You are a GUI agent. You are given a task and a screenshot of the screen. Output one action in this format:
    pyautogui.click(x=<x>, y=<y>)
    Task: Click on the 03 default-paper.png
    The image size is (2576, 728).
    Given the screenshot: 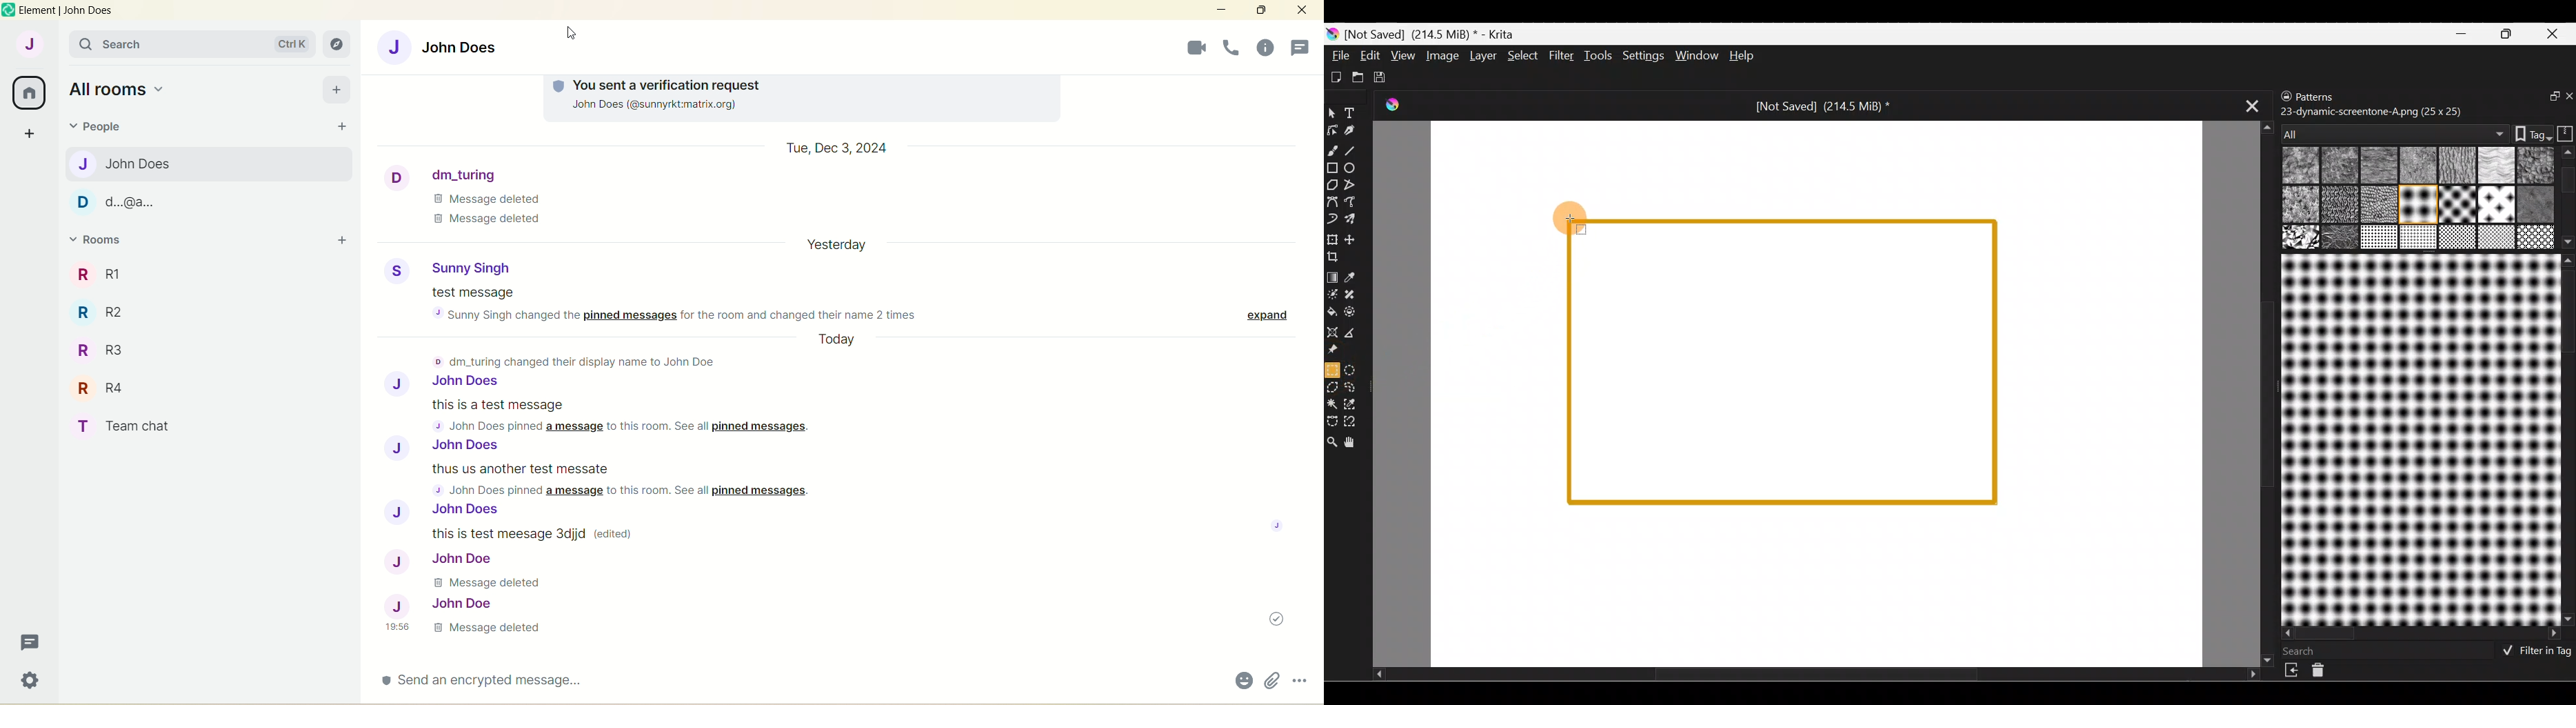 What is the action you would take?
    pyautogui.click(x=2416, y=166)
    